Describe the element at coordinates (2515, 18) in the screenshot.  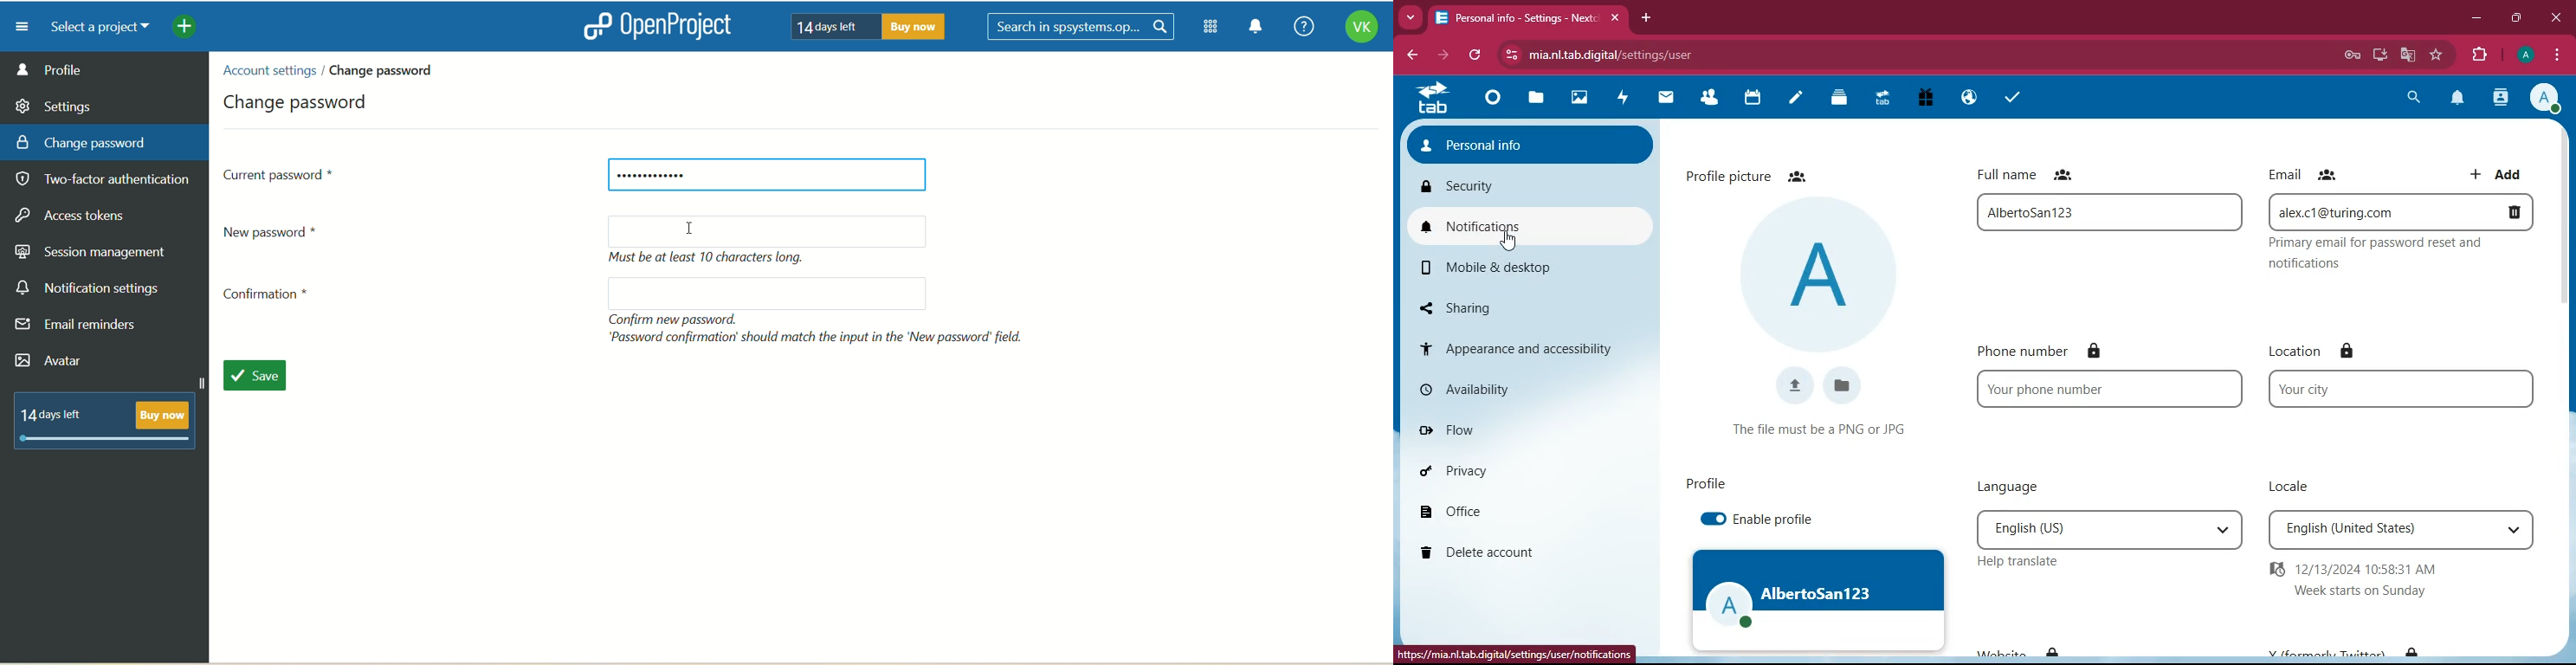
I see `maximize` at that location.